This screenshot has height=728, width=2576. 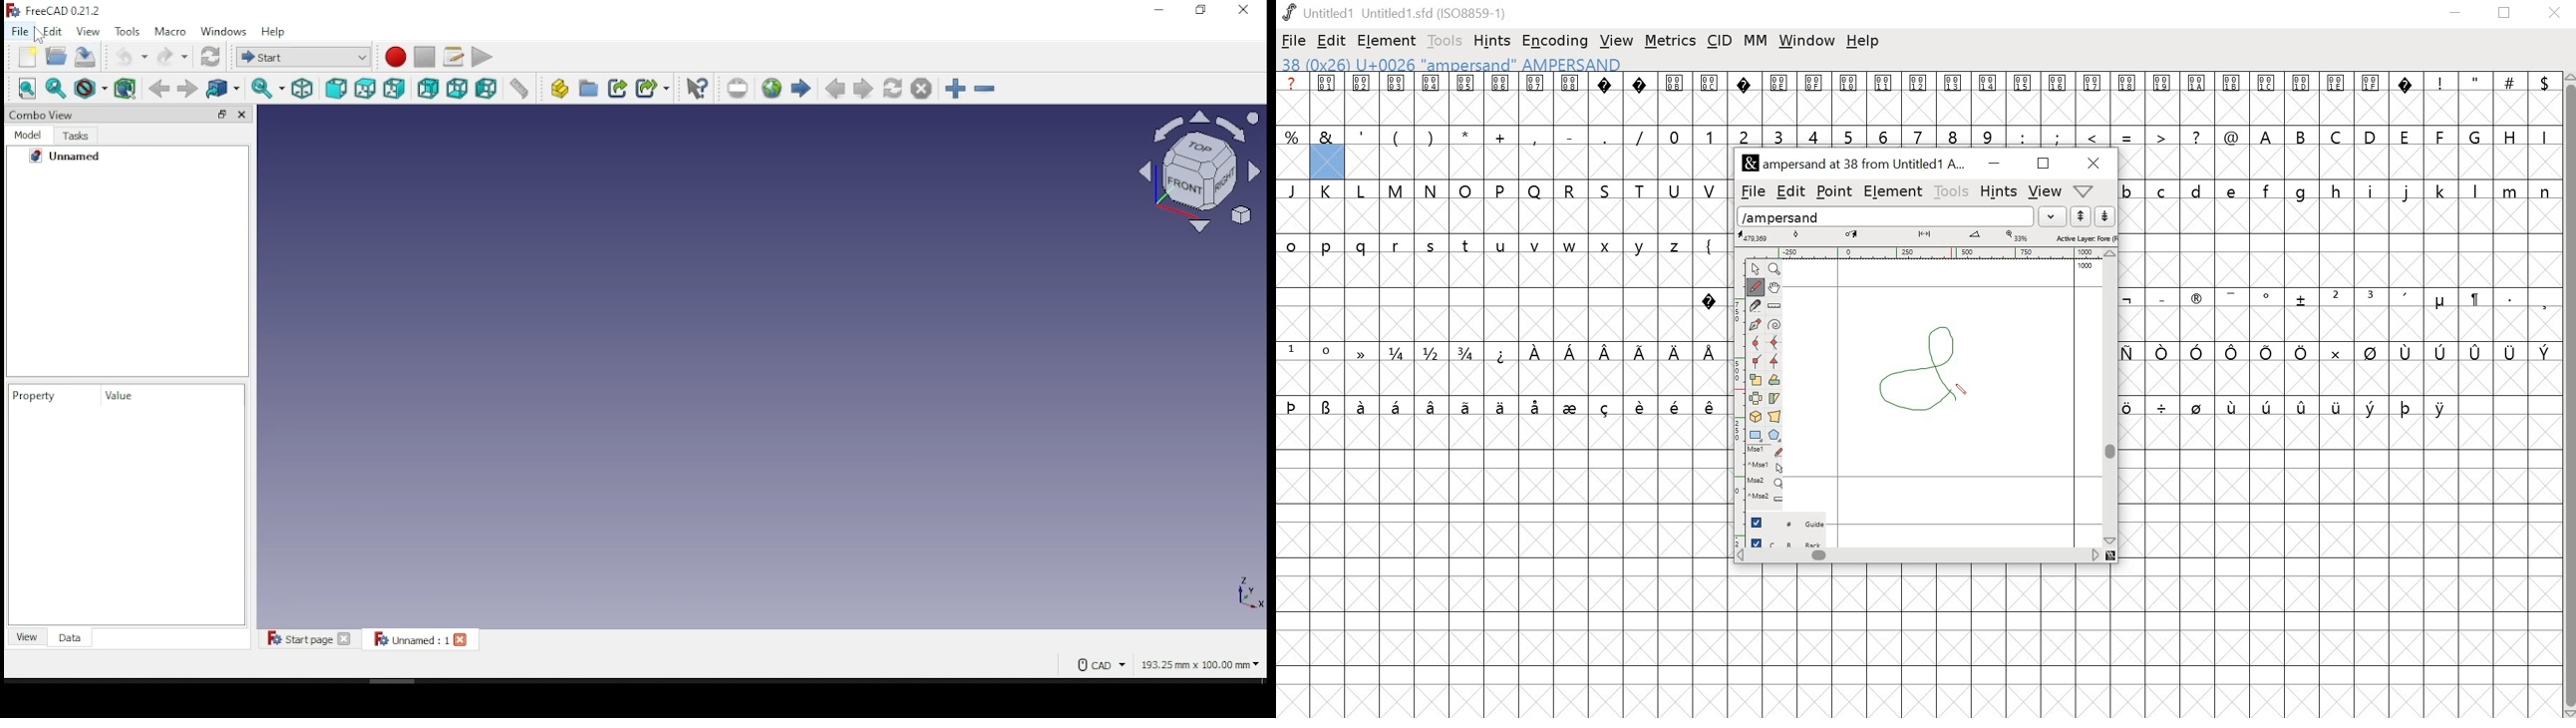 What do you see at coordinates (1757, 399) in the screenshot?
I see `flip the selection` at bounding box center [1757, 399].